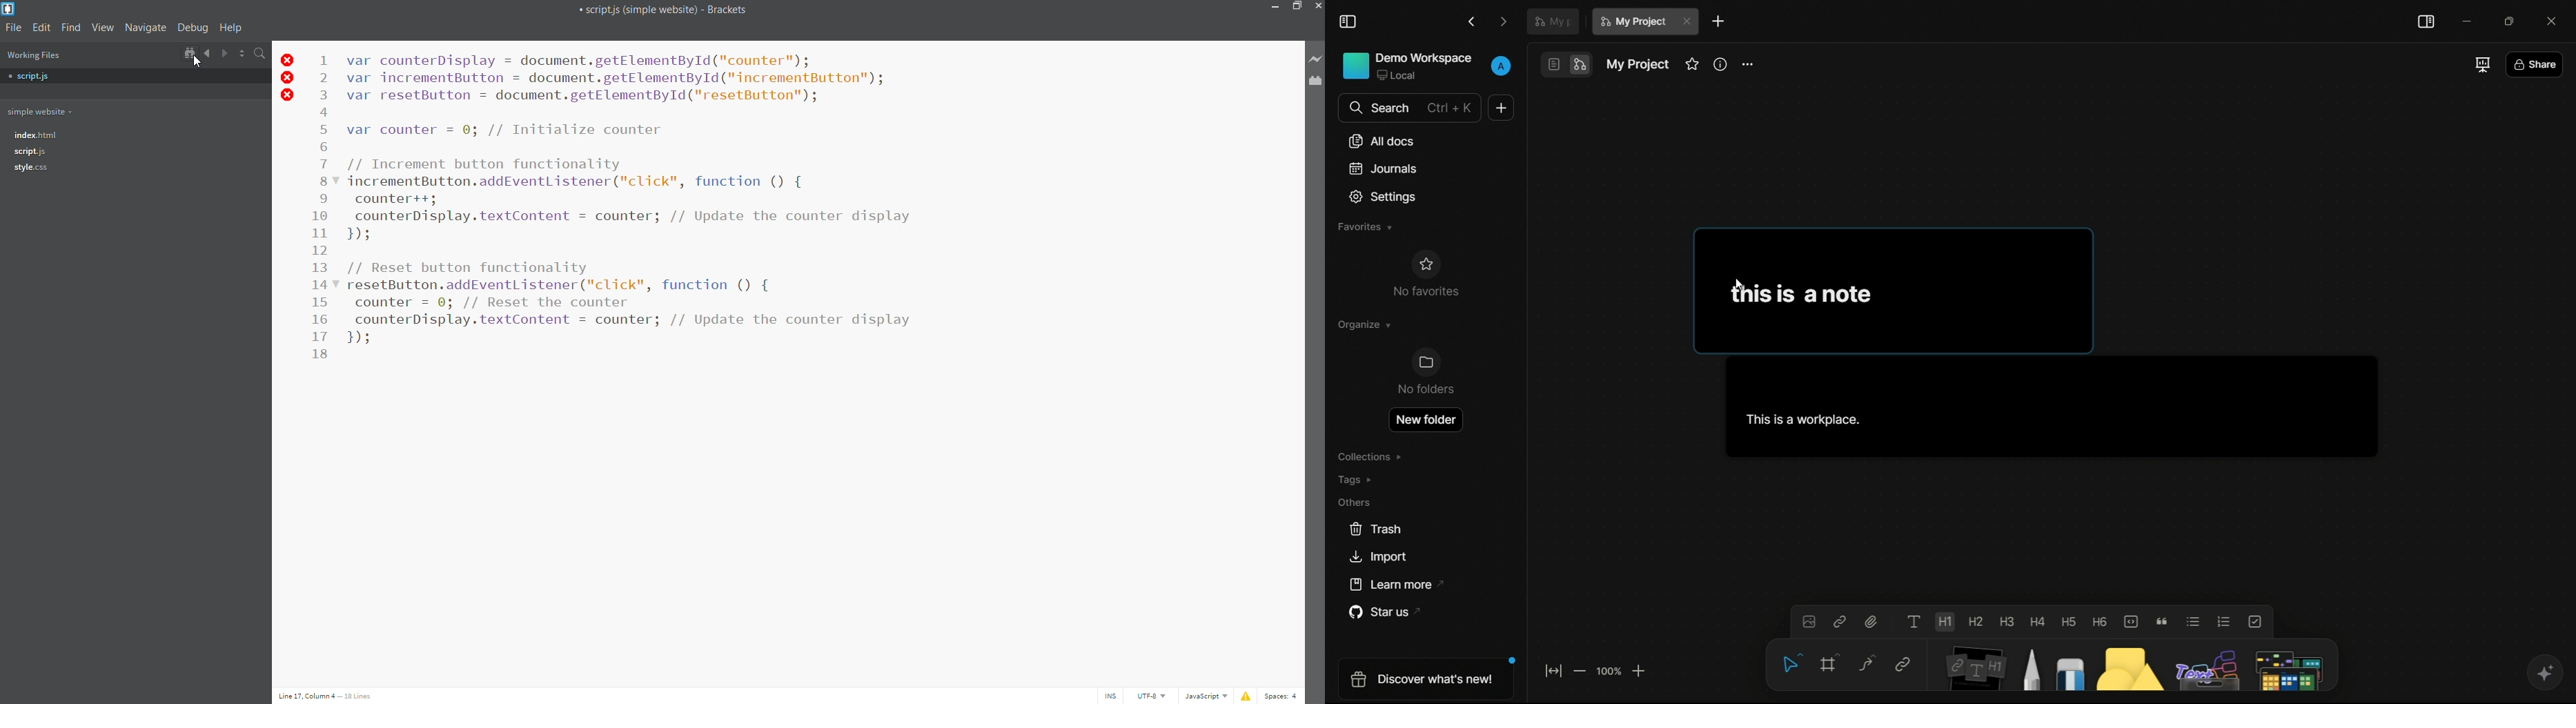  Describe the element at coordinates (1349, 23) in the screenshot. I see `toggle sidebar` at that location.